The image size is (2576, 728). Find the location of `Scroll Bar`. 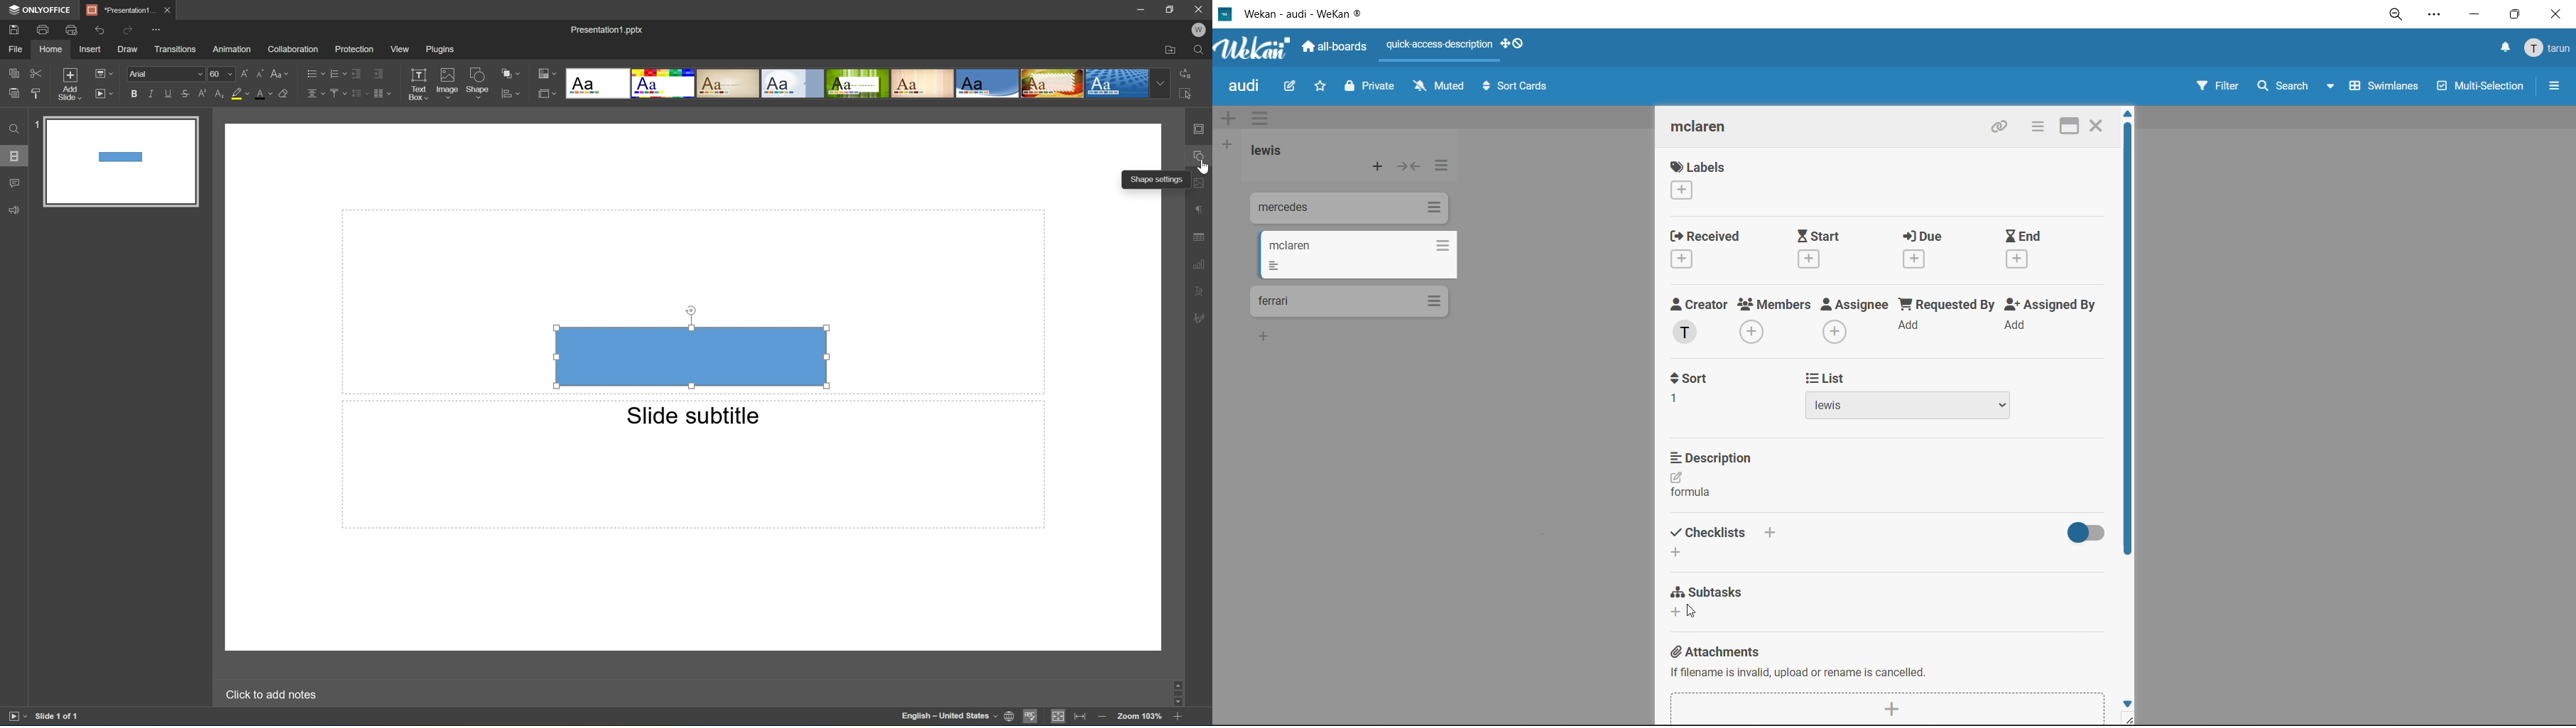

Scroll Bar is located at coordinates (1175, 694).